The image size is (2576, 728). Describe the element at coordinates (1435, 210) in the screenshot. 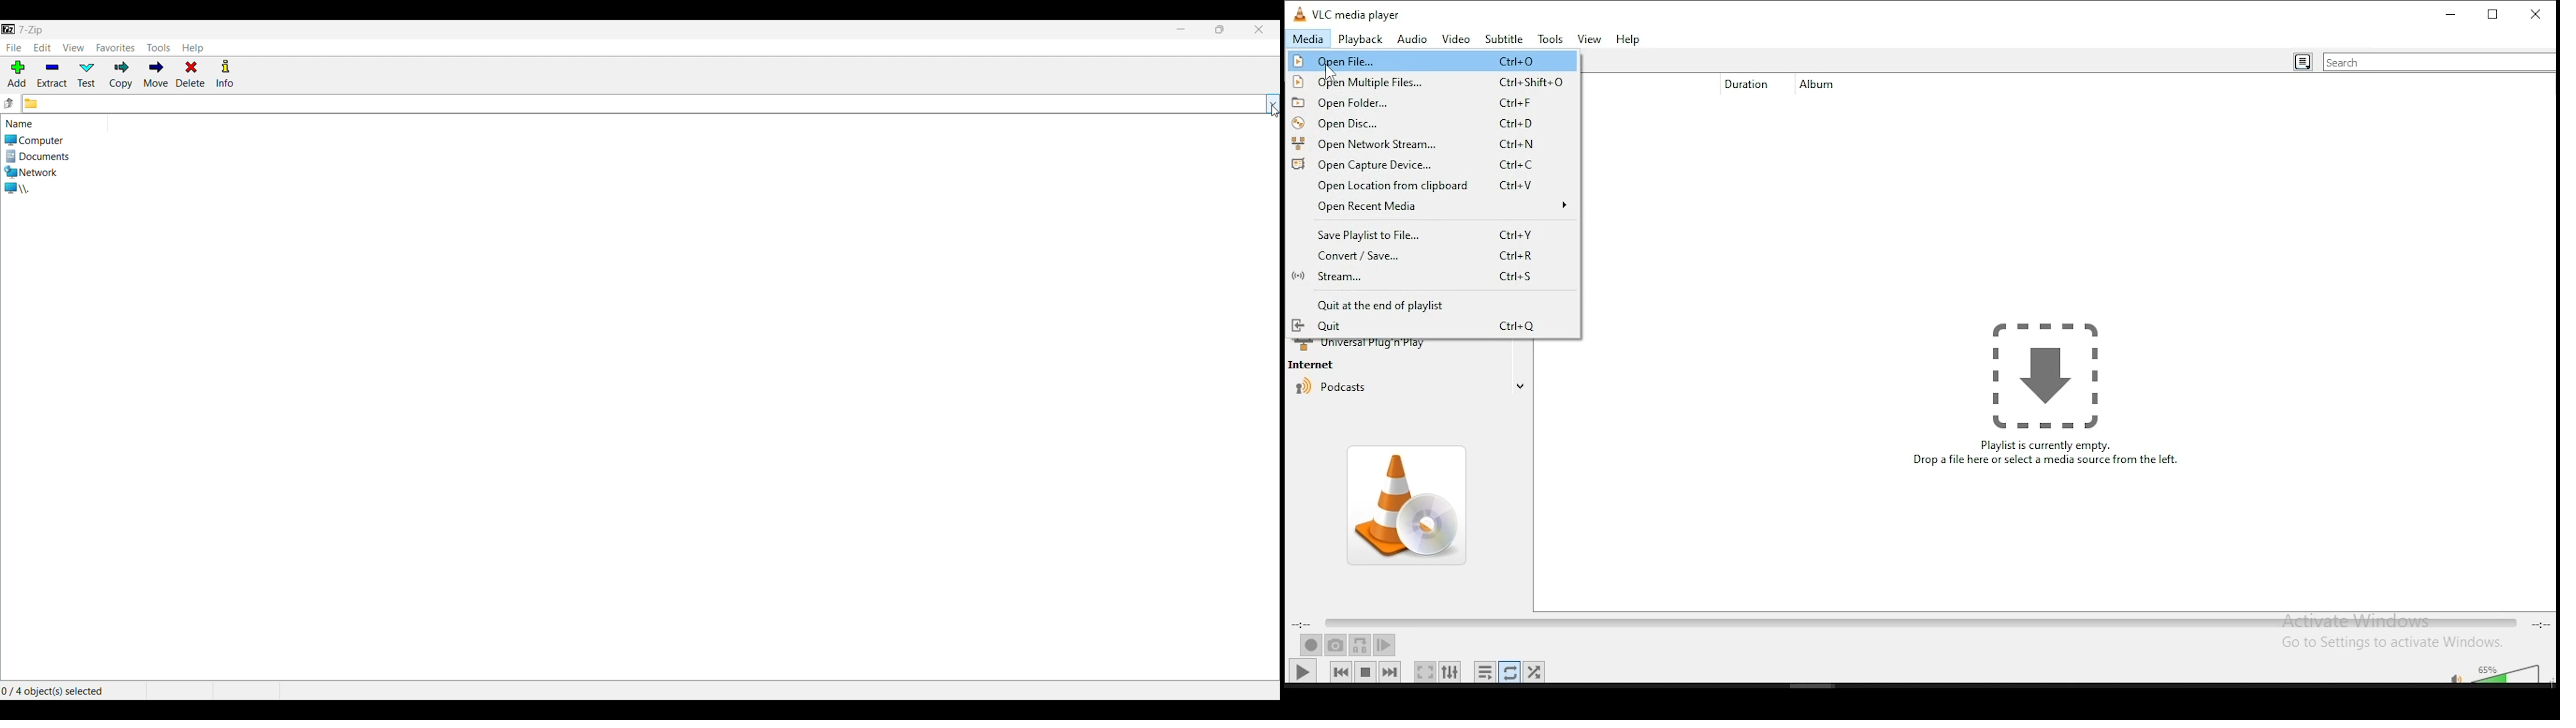

I see `open recent media` at that location.